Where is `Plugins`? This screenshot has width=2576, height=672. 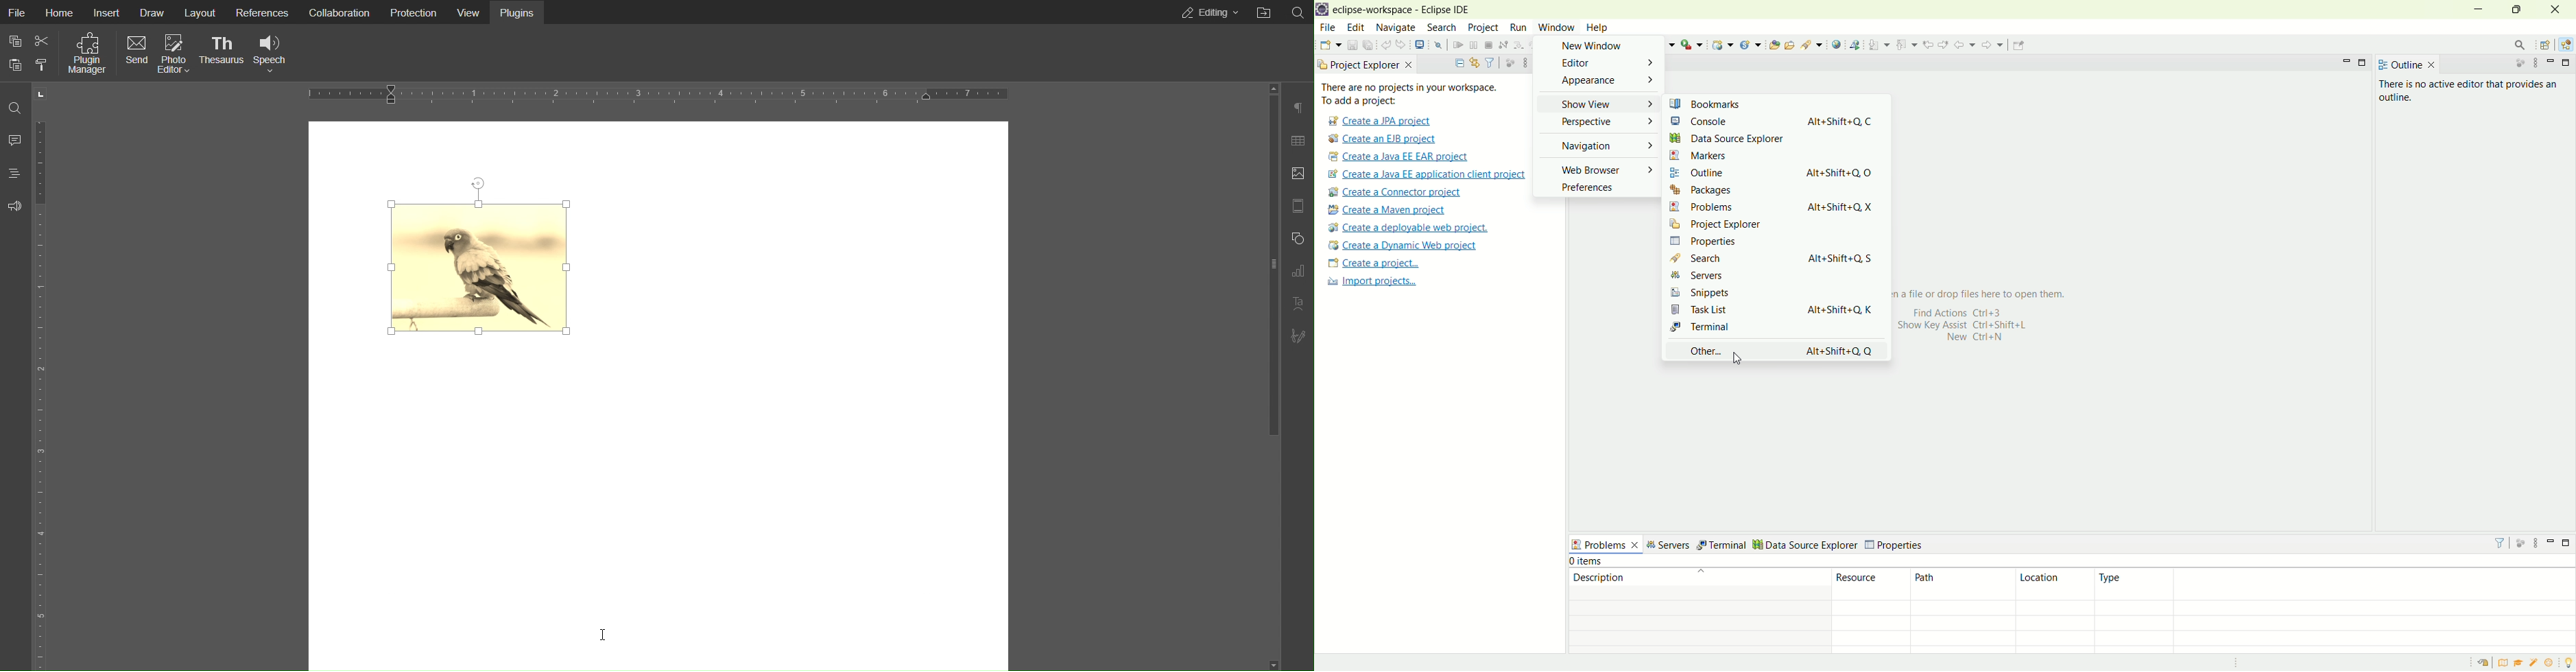 Plugins is located at coordinates (518, 12).